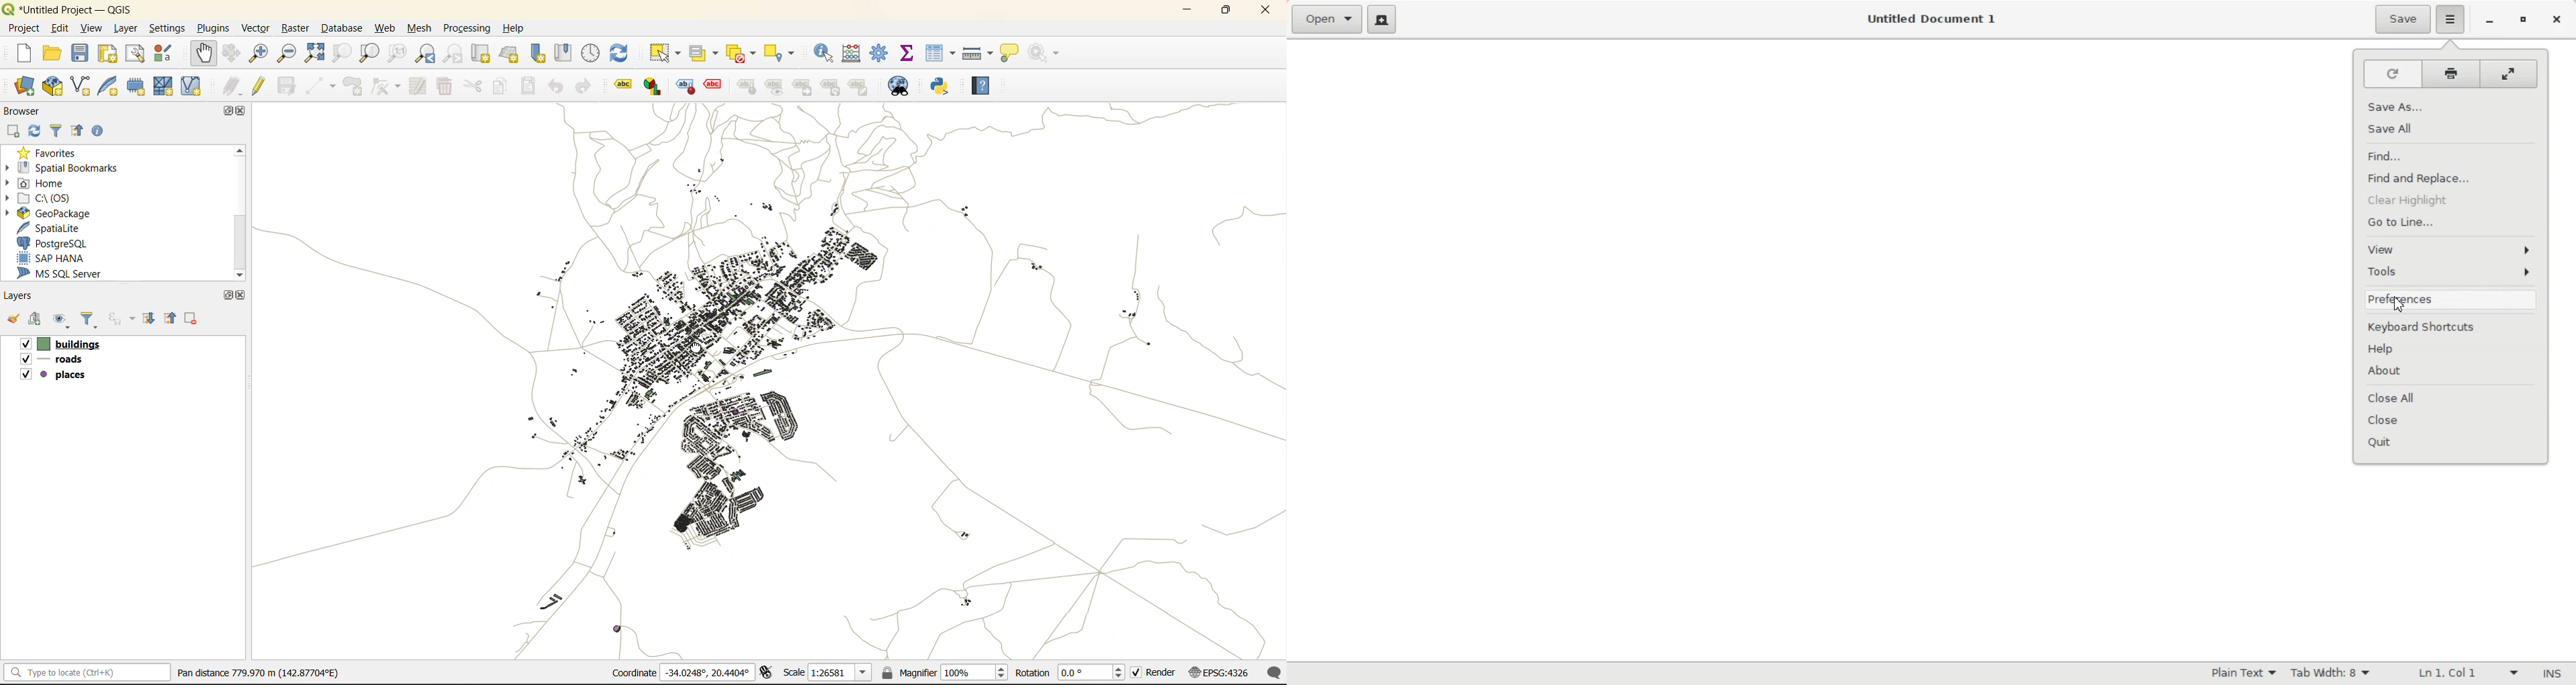 The image size is (2576, 700). What do you see at coordinates (499, 86) in the screenshot?
I see `copy` at bounding box center [499, 86].